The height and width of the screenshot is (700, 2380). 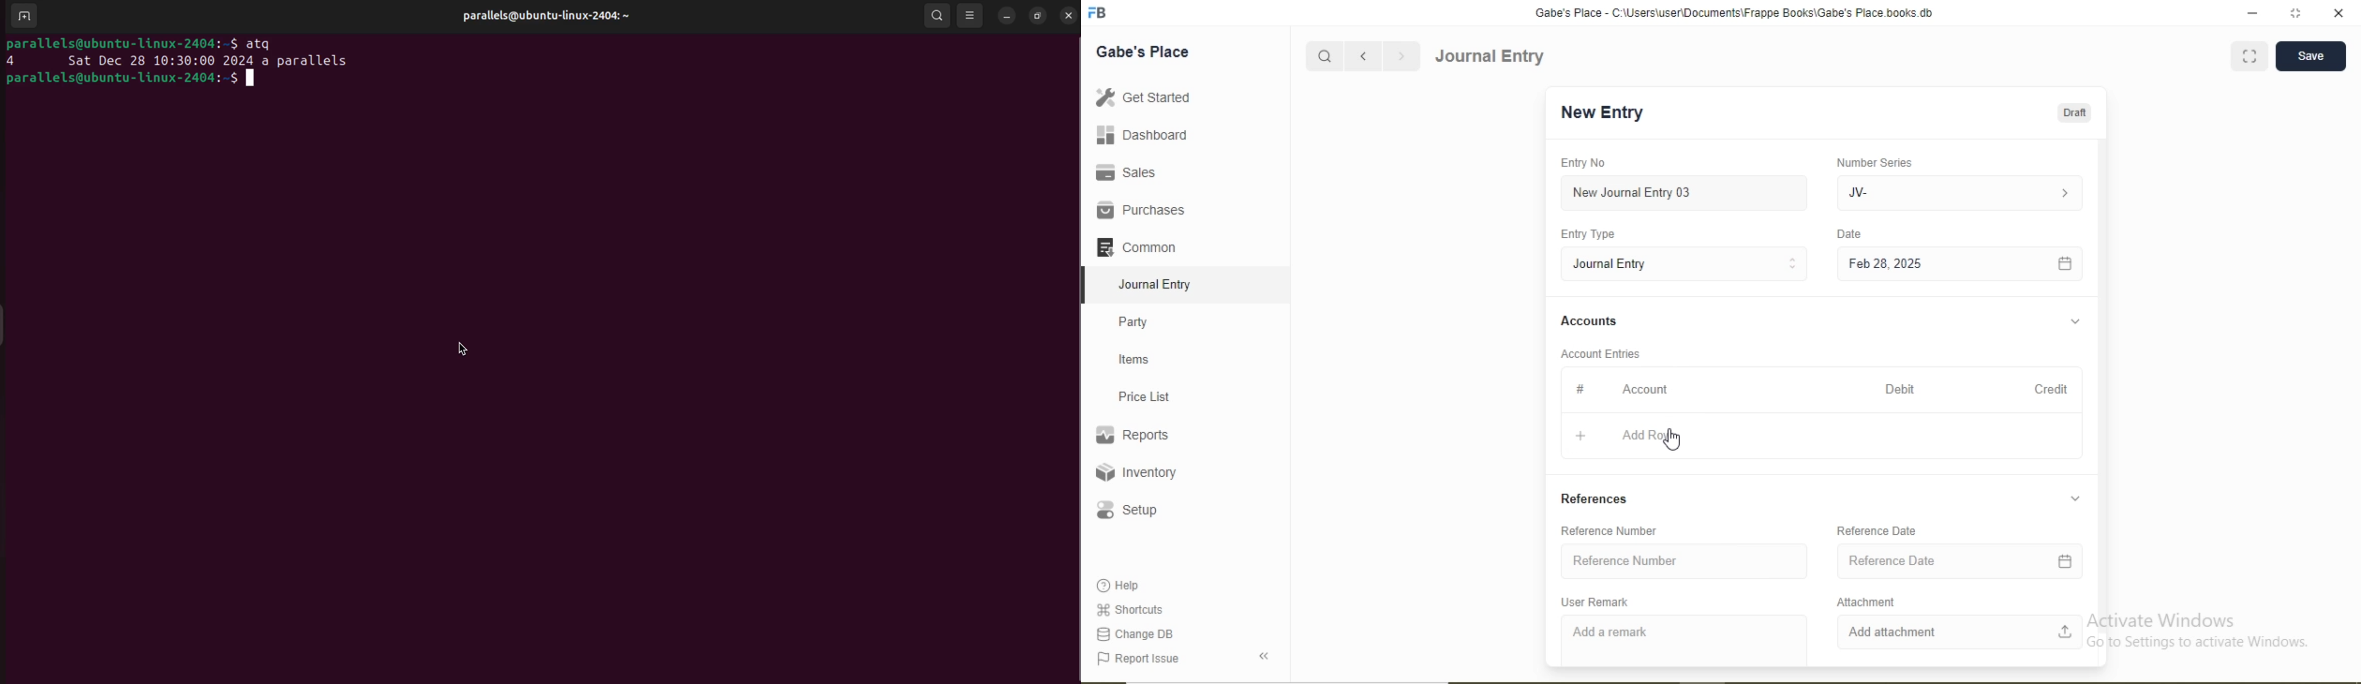 What do you see at coordinates (1098, 13) in the screenshot?
I see `Logo` at bounding box center [1098, 13].